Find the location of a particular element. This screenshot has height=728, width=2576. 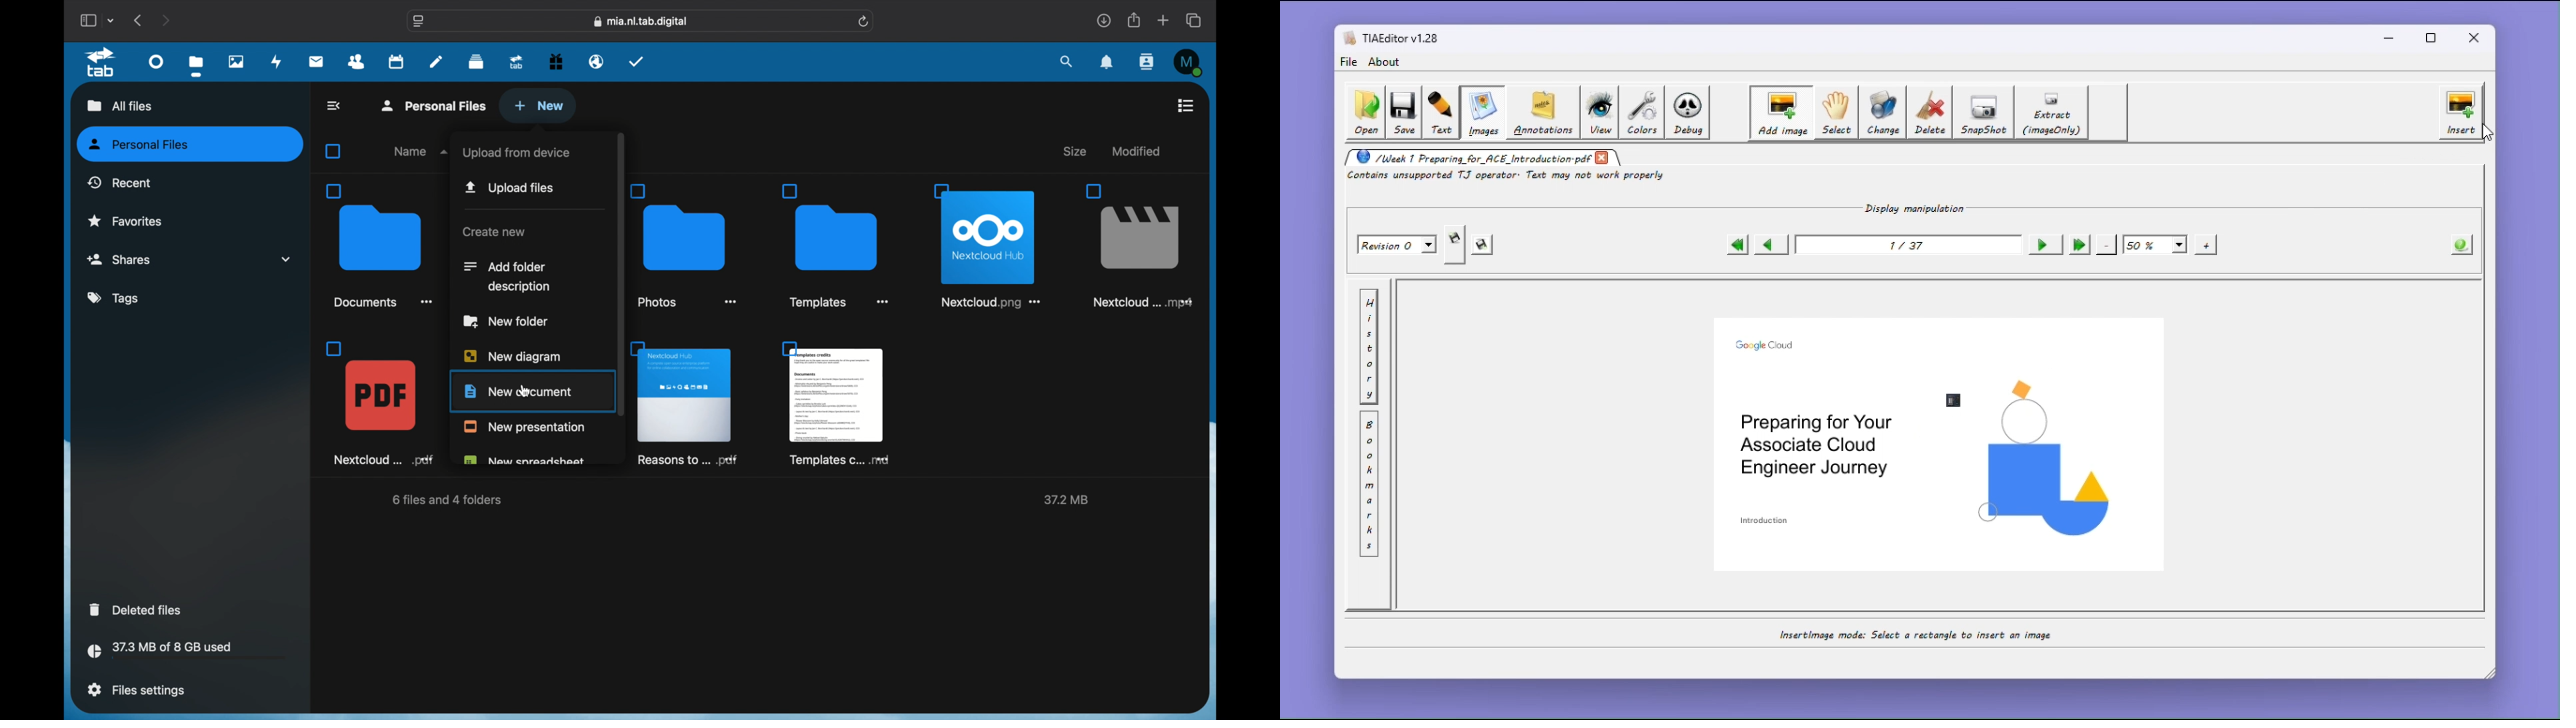

calendar is located at coordinates (396, 61).